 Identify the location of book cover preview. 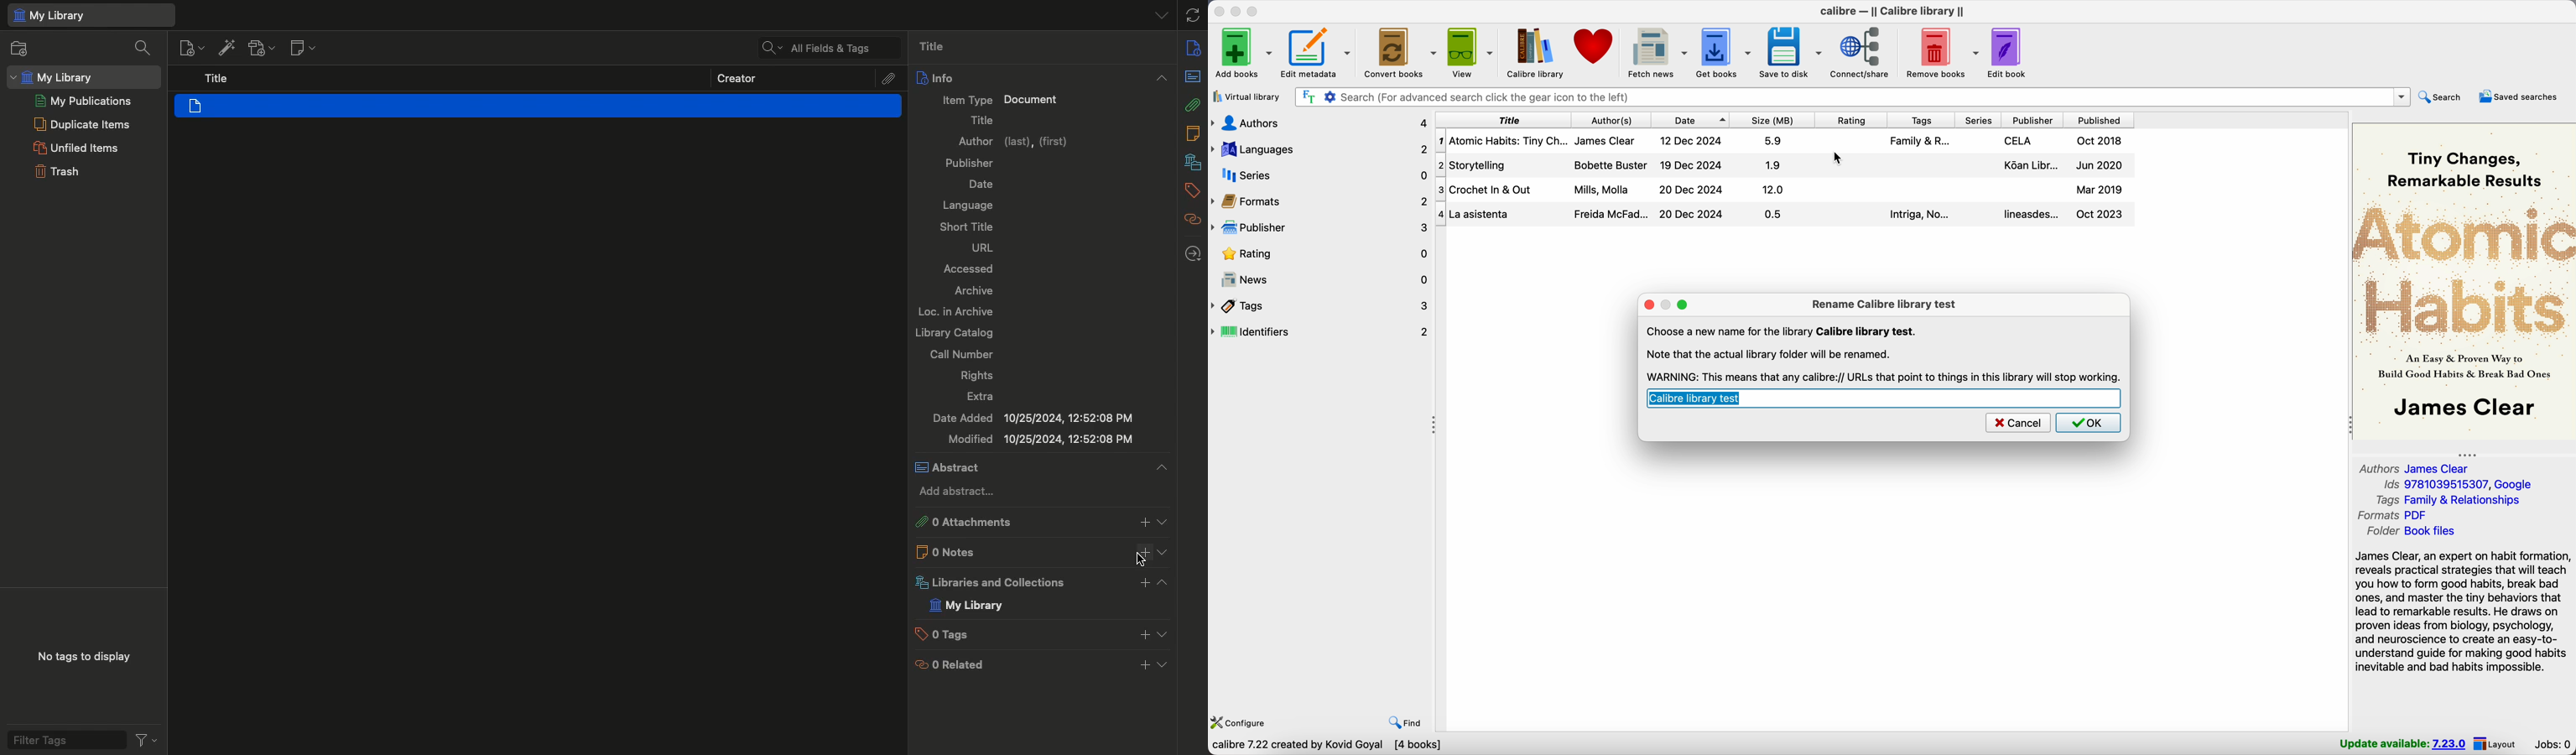
(2463, 280).